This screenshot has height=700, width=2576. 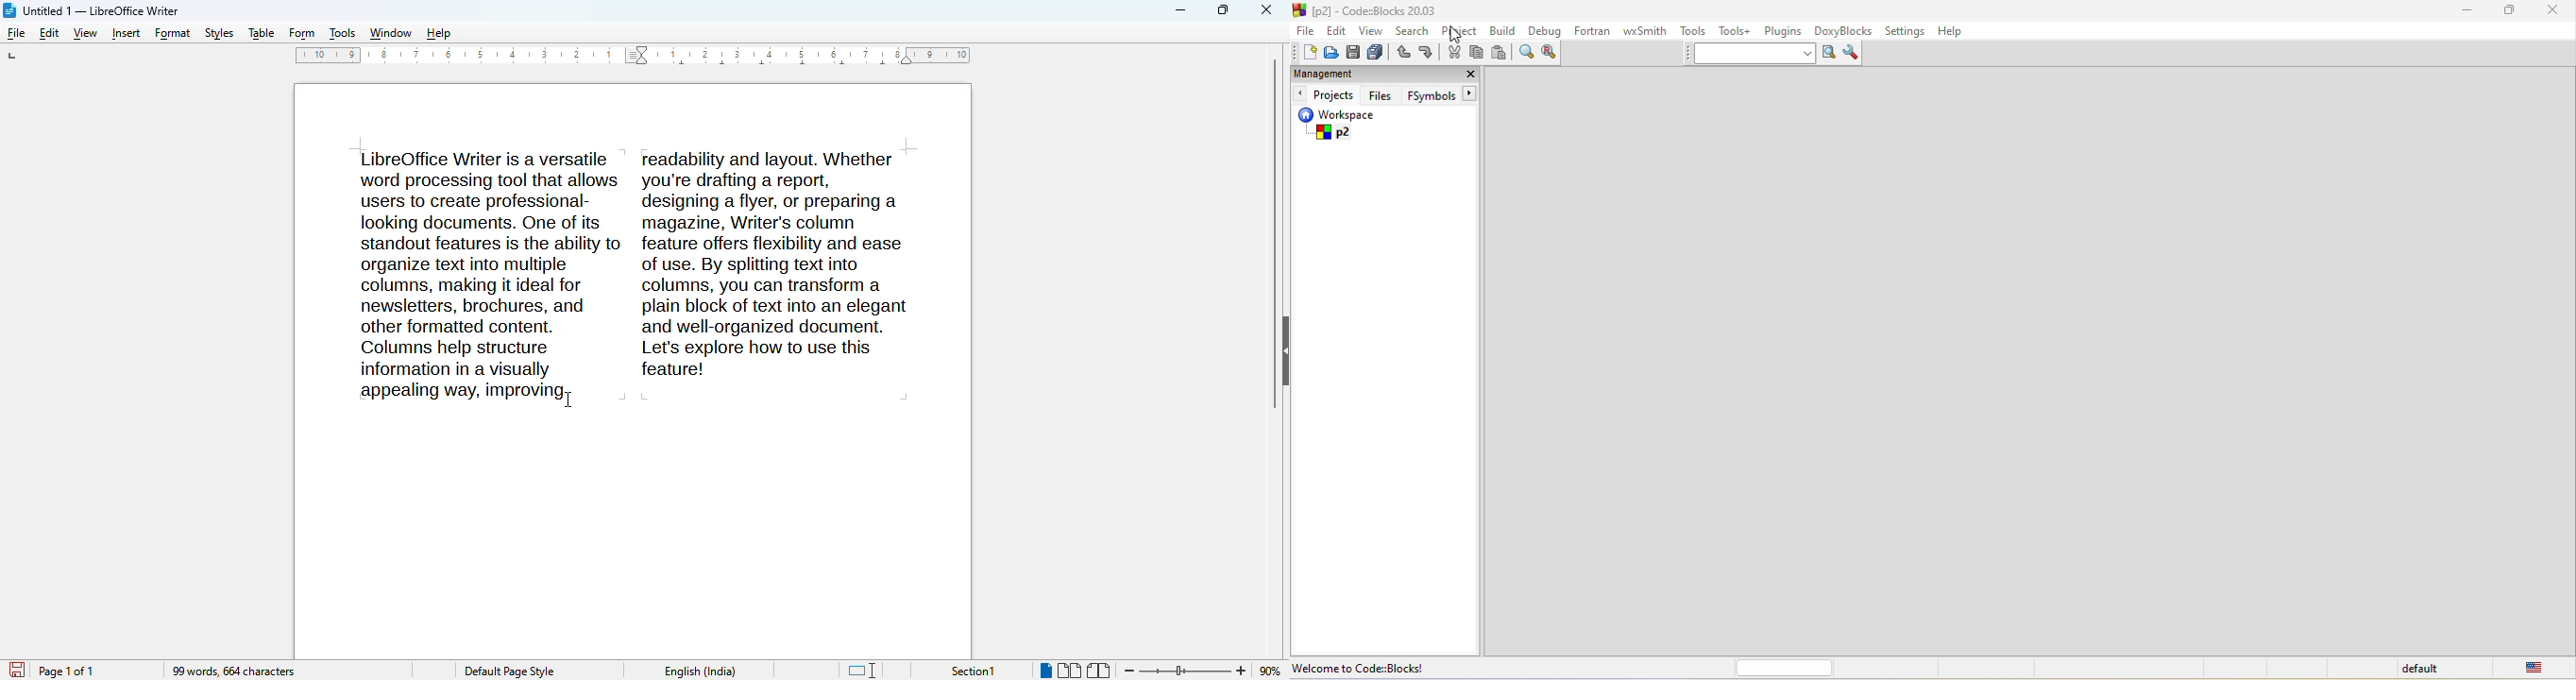 I want to click on project, so click(x=1463, y=31).